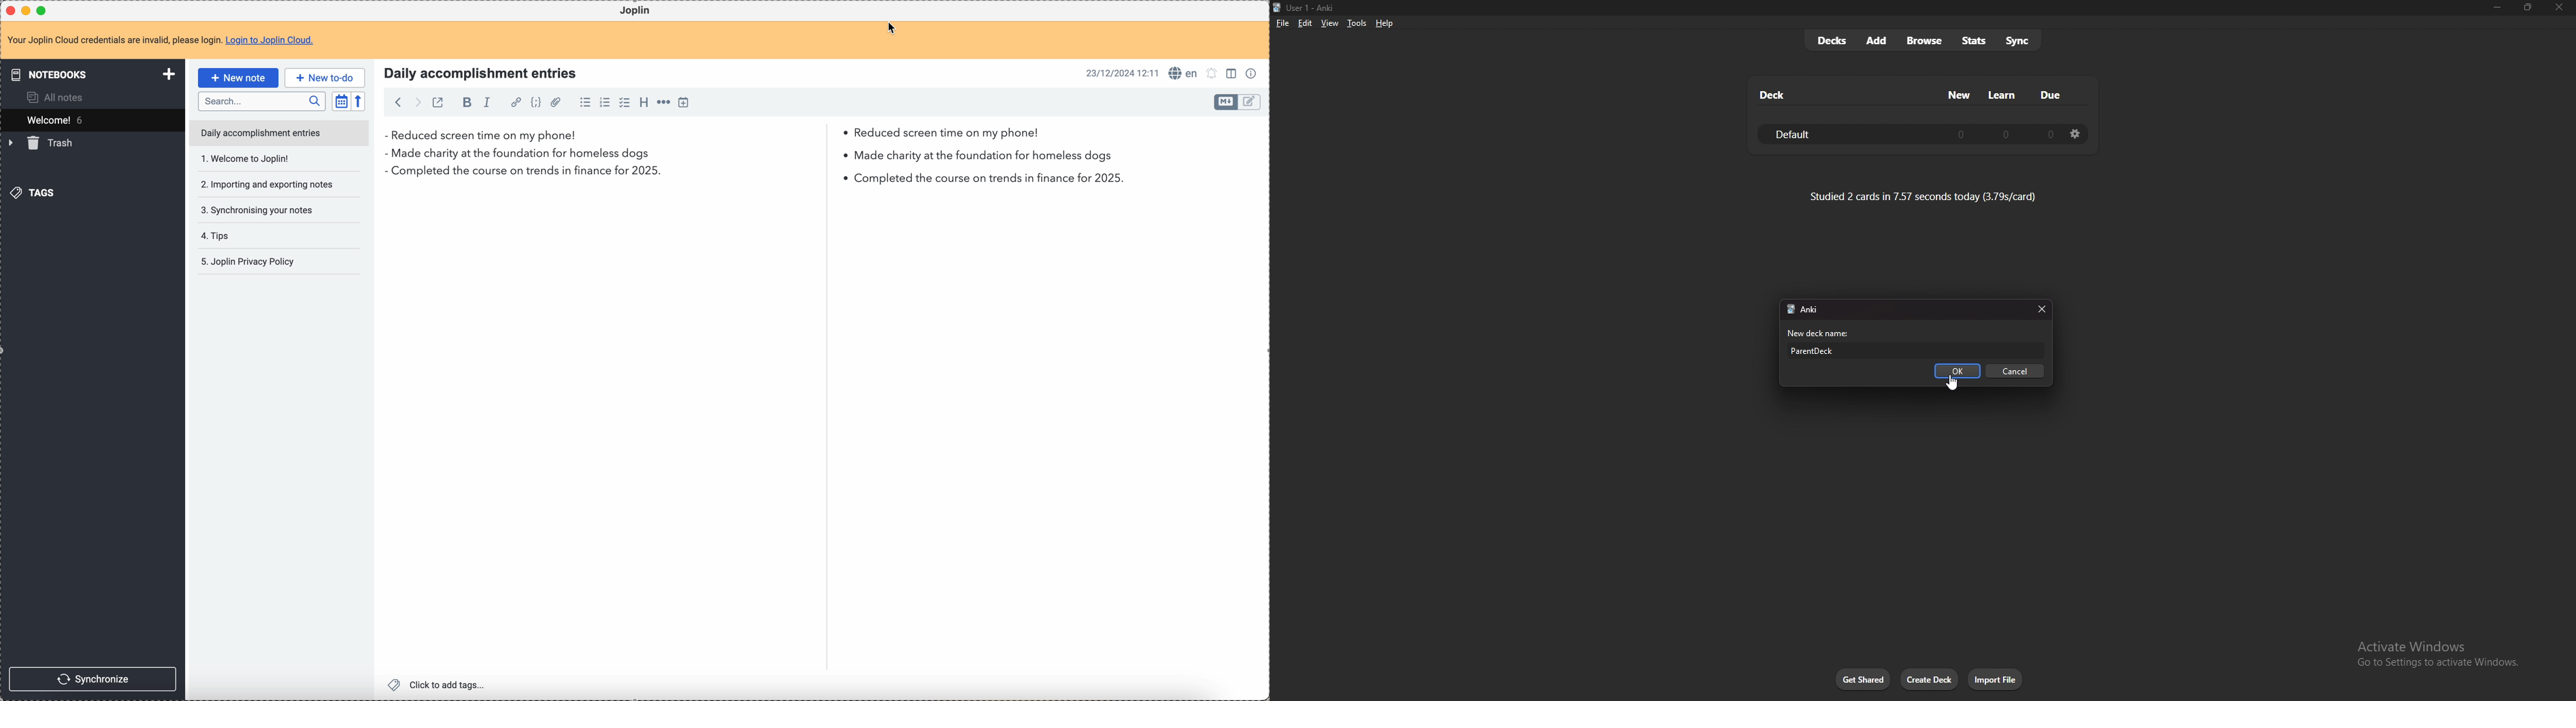 This screenshot has width=2576, height=728. I want to click on numbered list, so click(605, 104).